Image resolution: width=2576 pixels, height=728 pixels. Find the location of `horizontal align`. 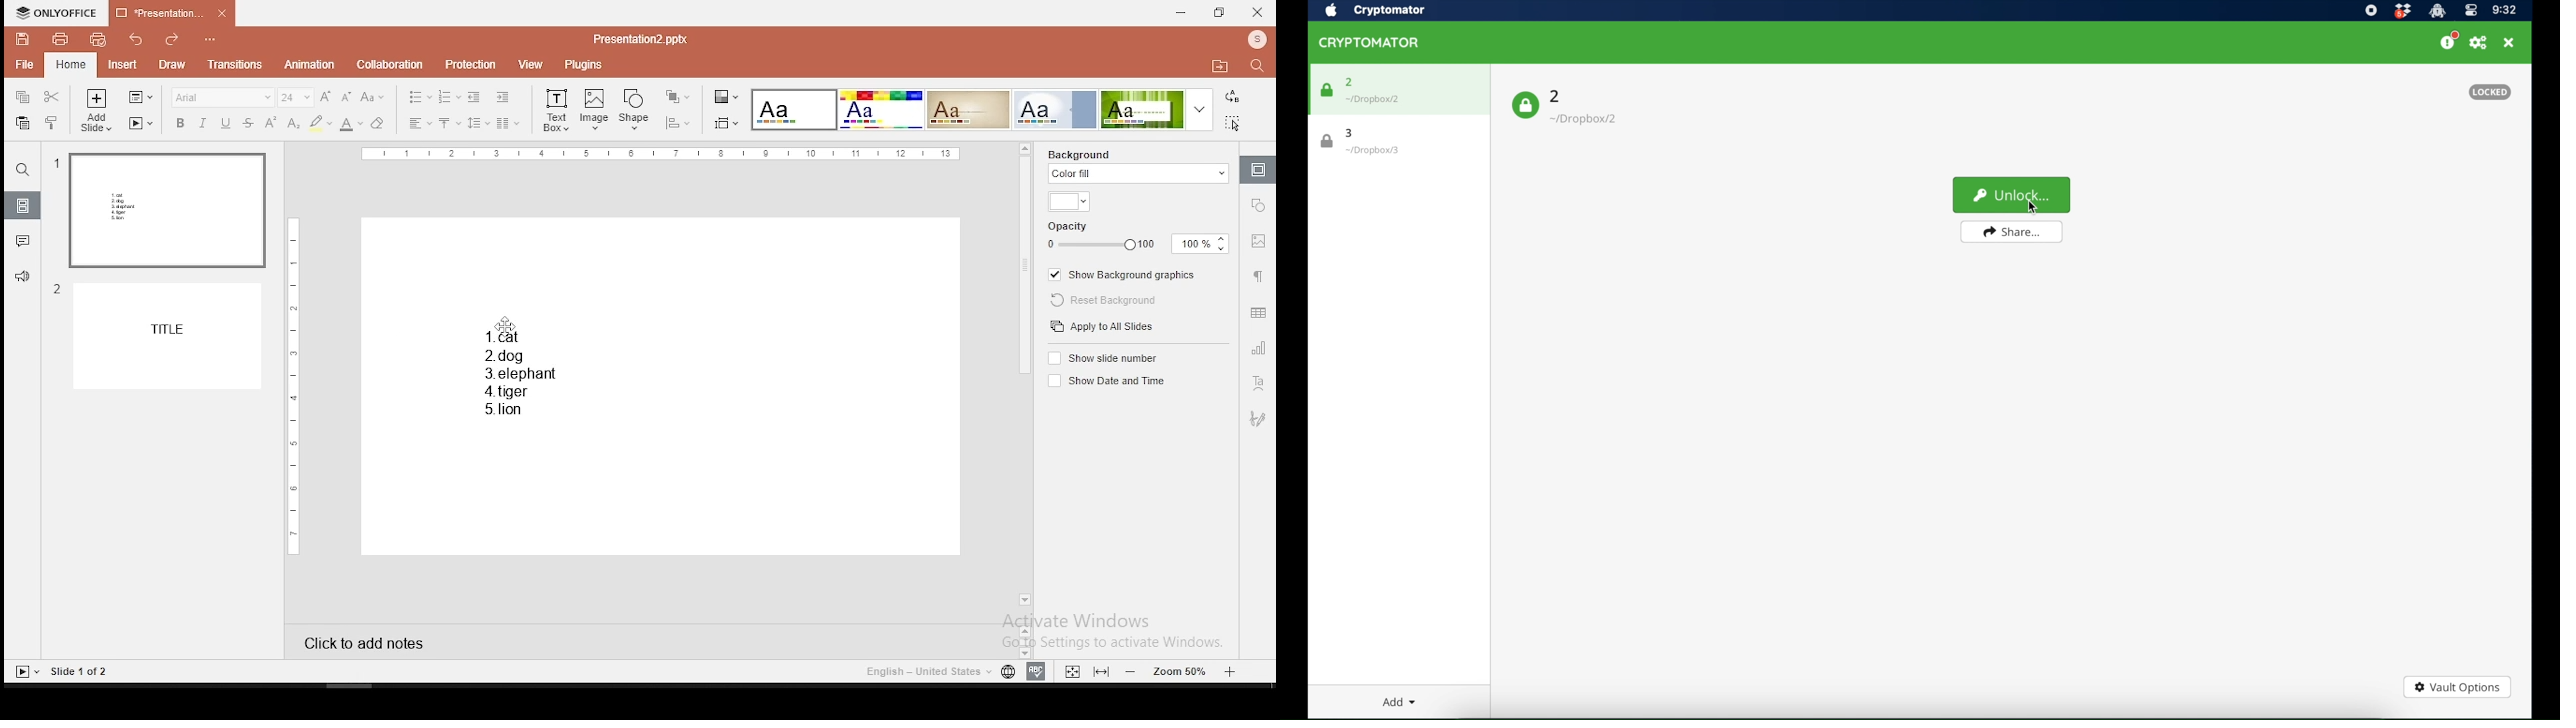

horizontal align is located at coordinates (419, 124).